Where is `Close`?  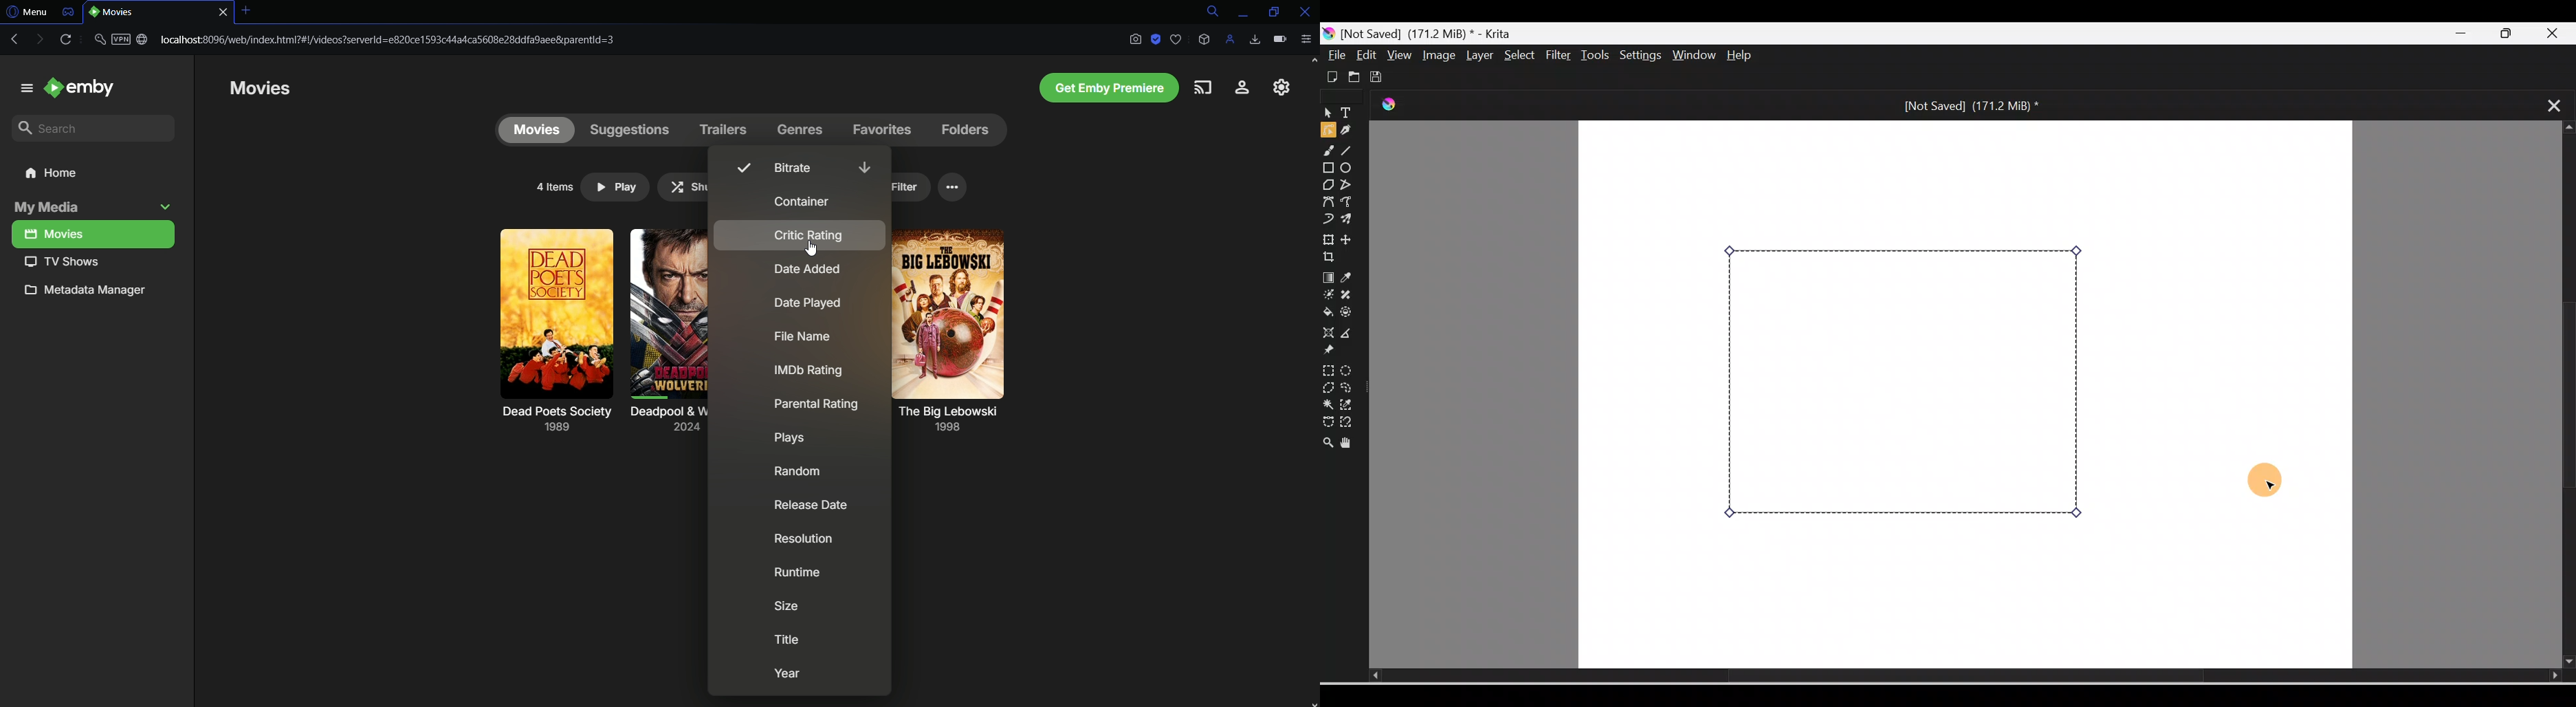
Close is located at coordinates (2559, 31).